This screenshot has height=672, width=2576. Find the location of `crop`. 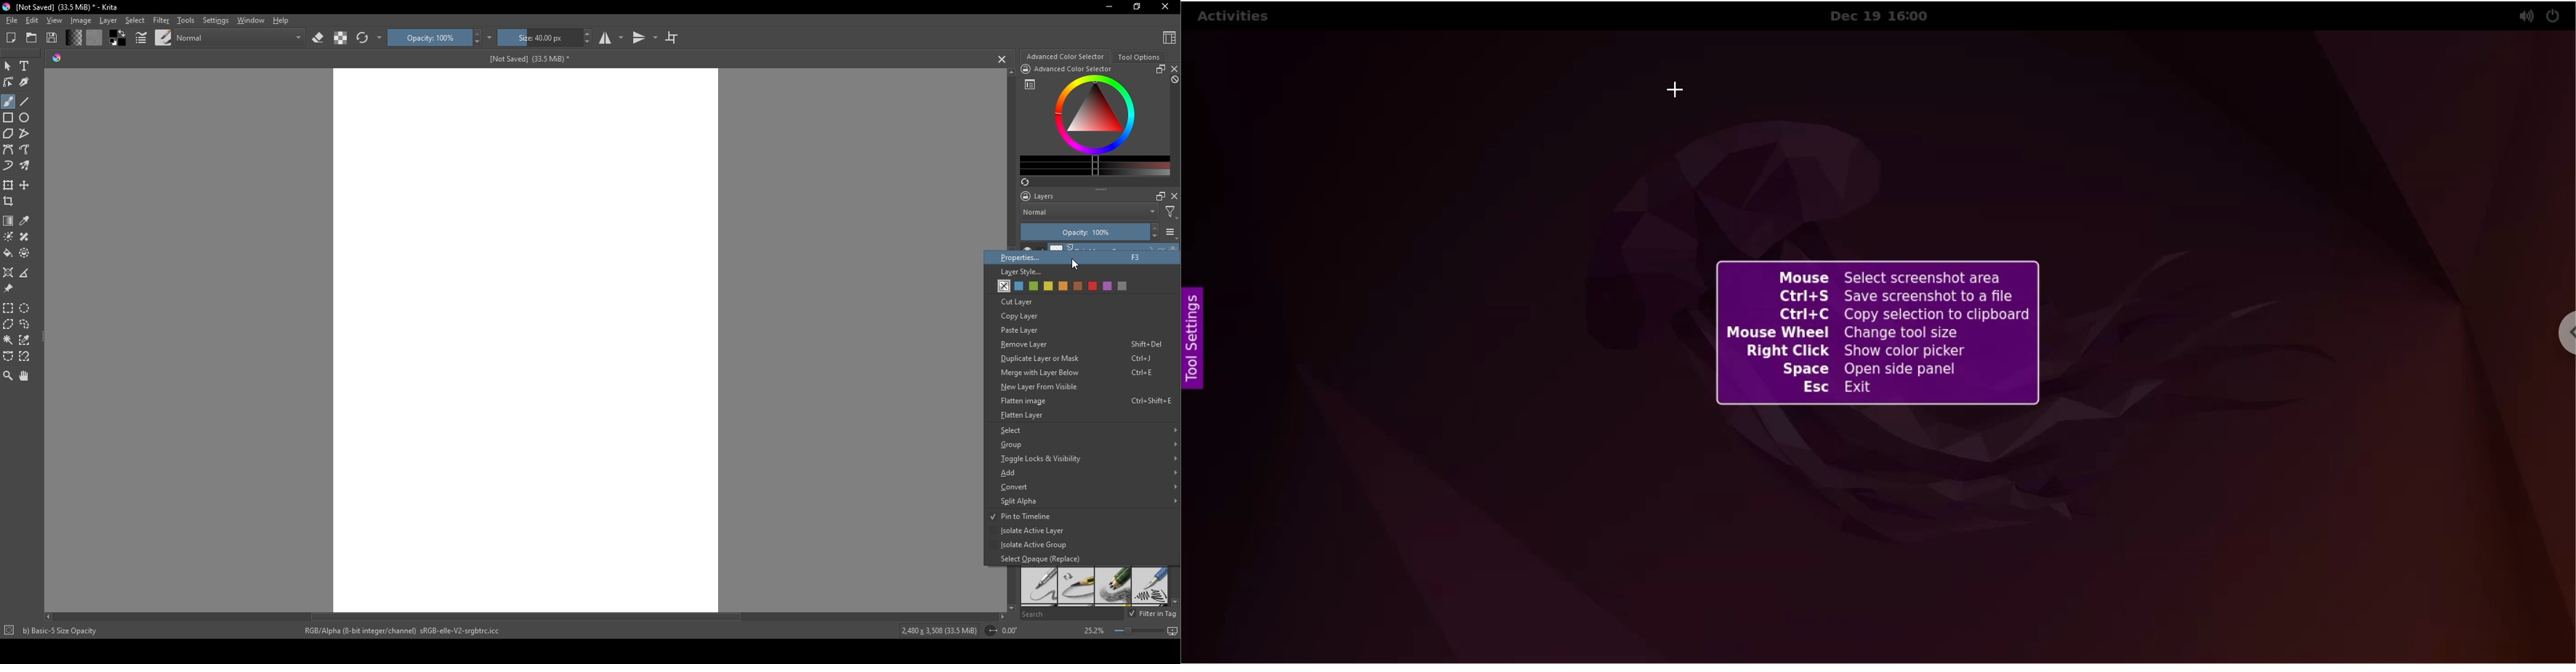

crop is located at coordinates (672, 37).